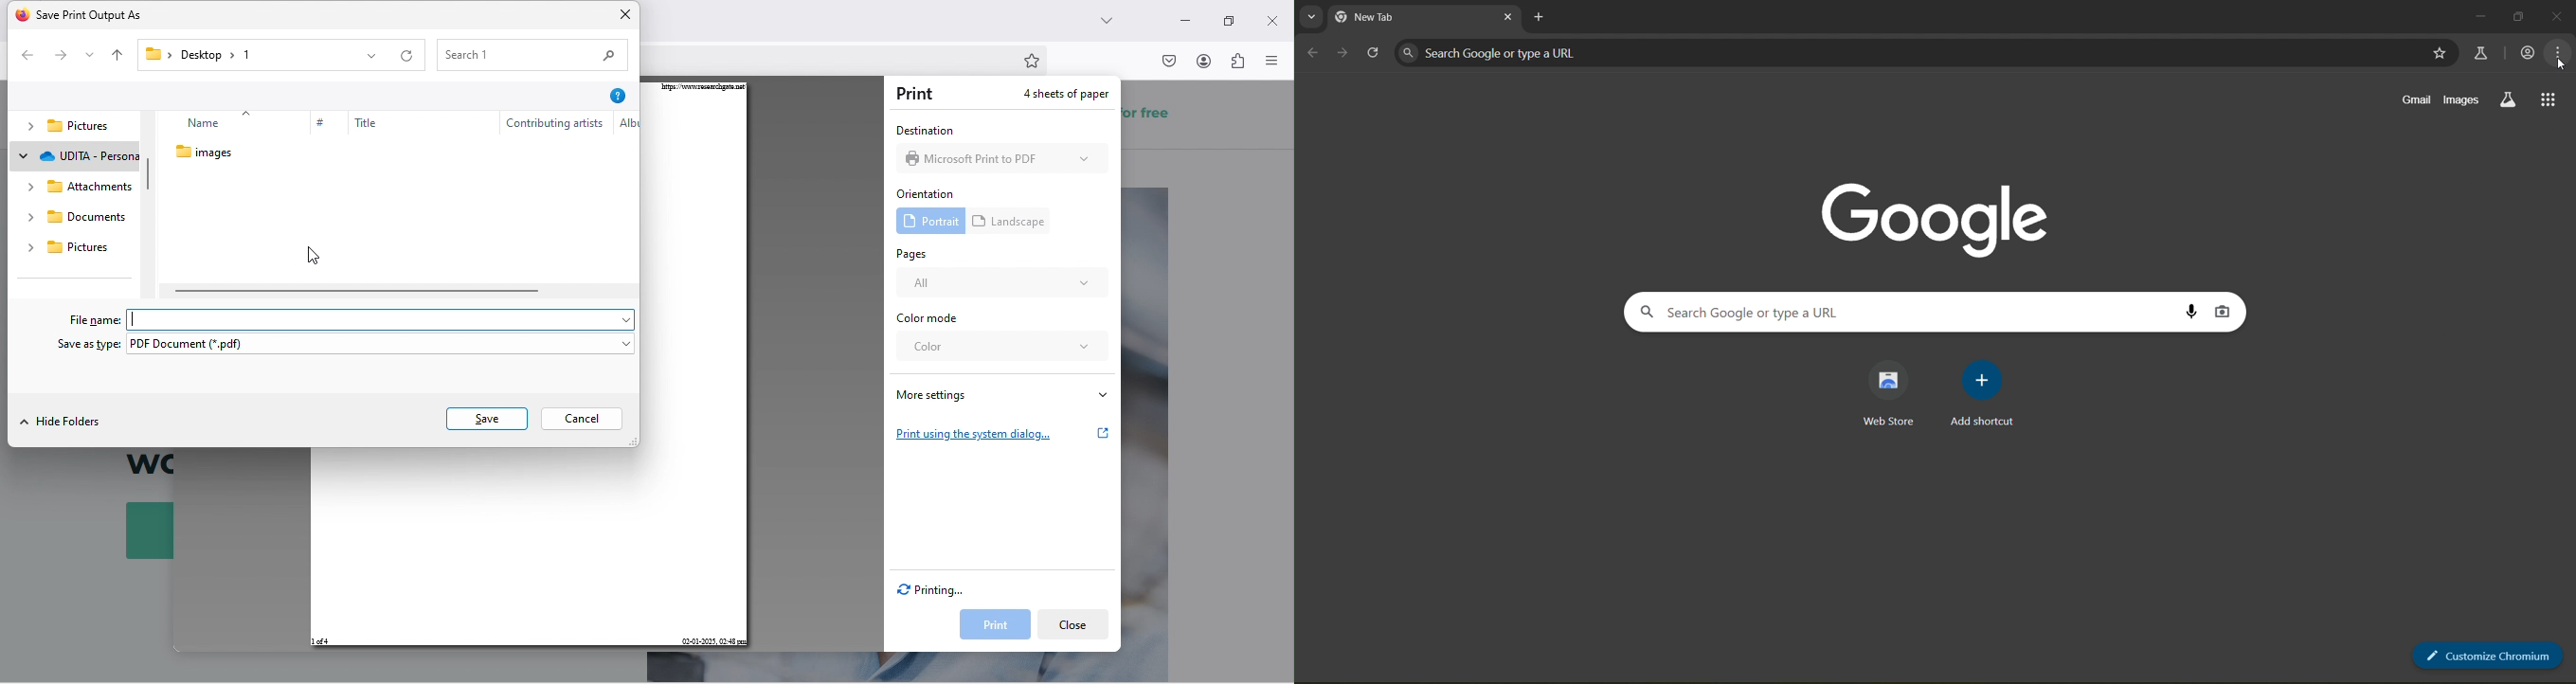 The height and width of the screenshot is (700, 2576). Describe the element at coordinates (933, 588) in the screenshot. I see `printing` at that location.